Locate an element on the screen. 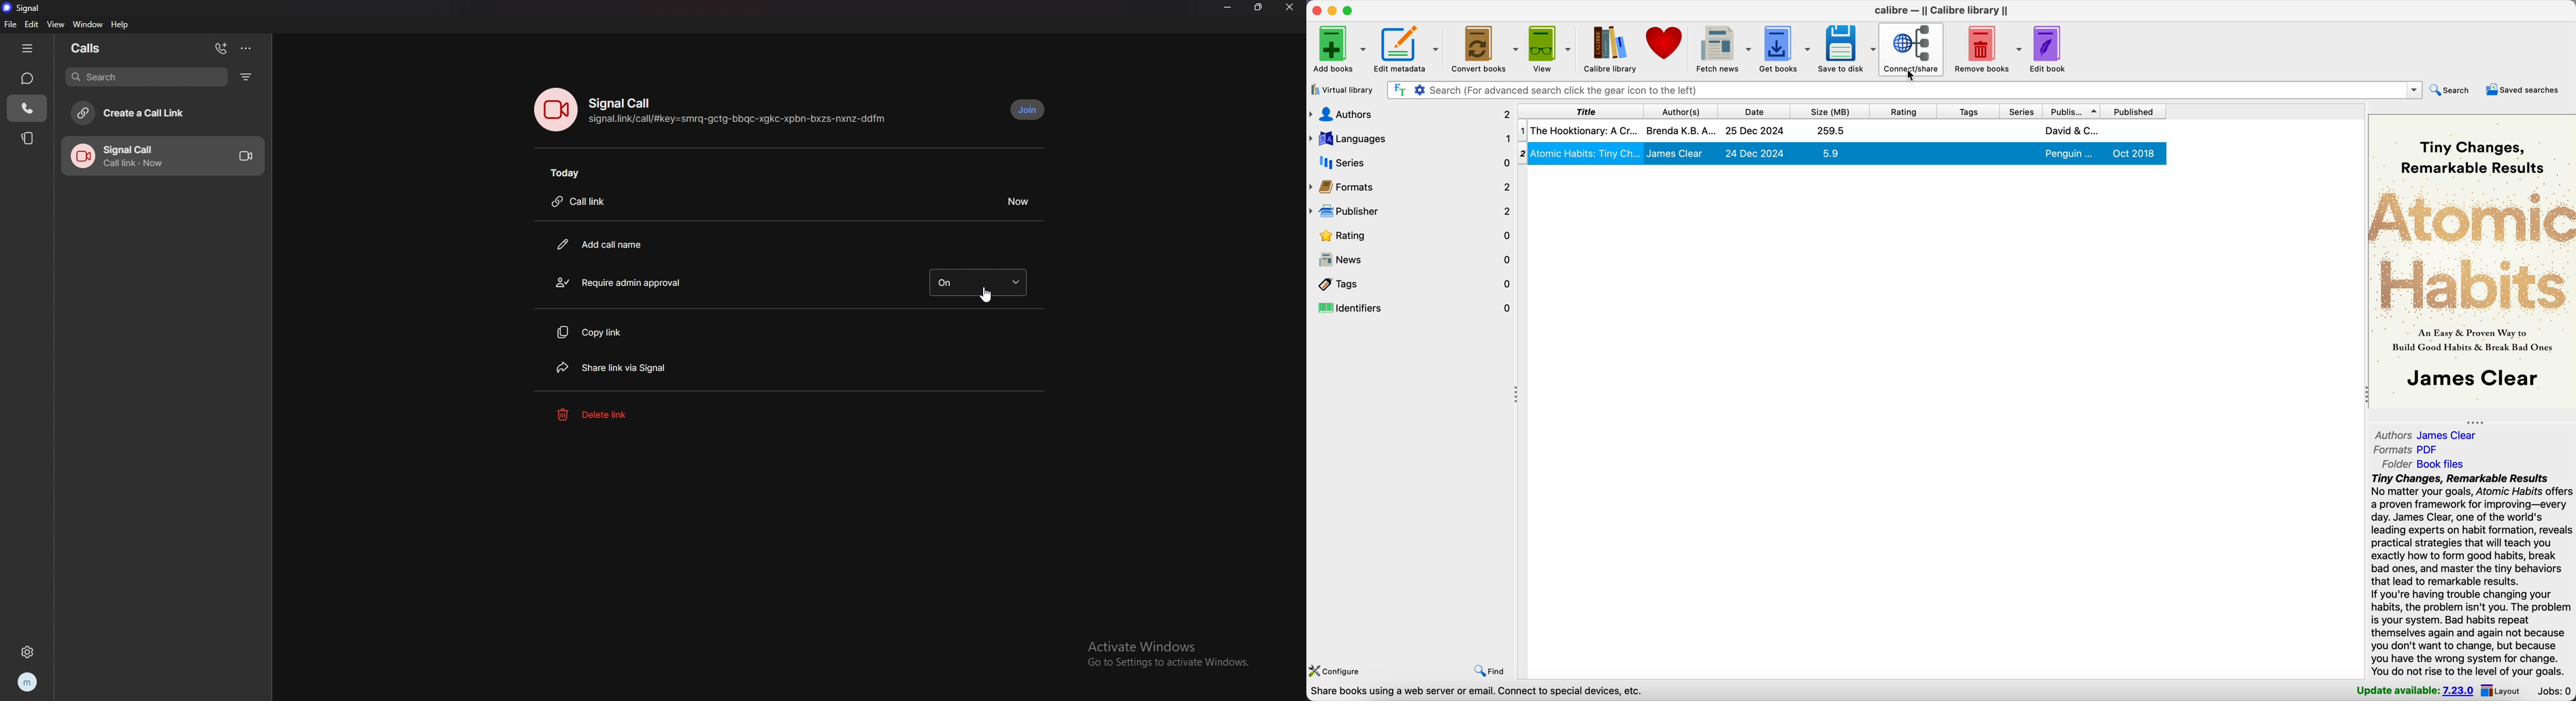  rating is located at coordinates (1411, 235).